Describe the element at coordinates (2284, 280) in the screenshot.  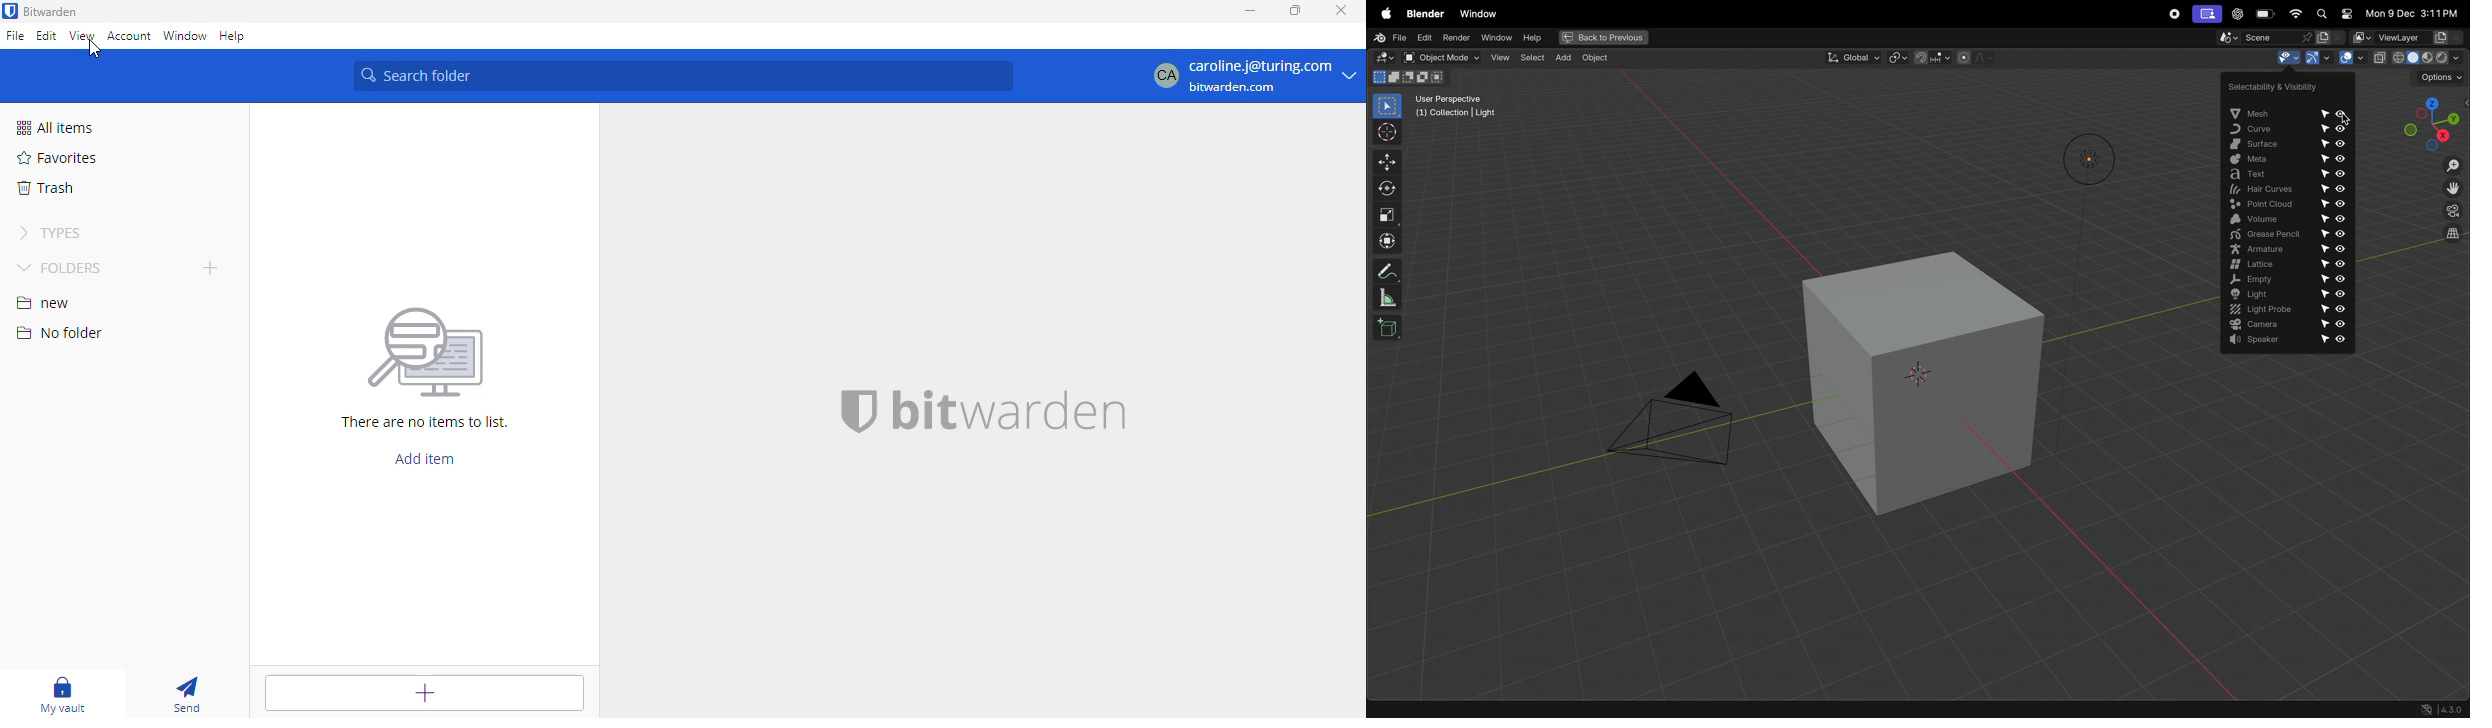
I see `Empty` at that location.